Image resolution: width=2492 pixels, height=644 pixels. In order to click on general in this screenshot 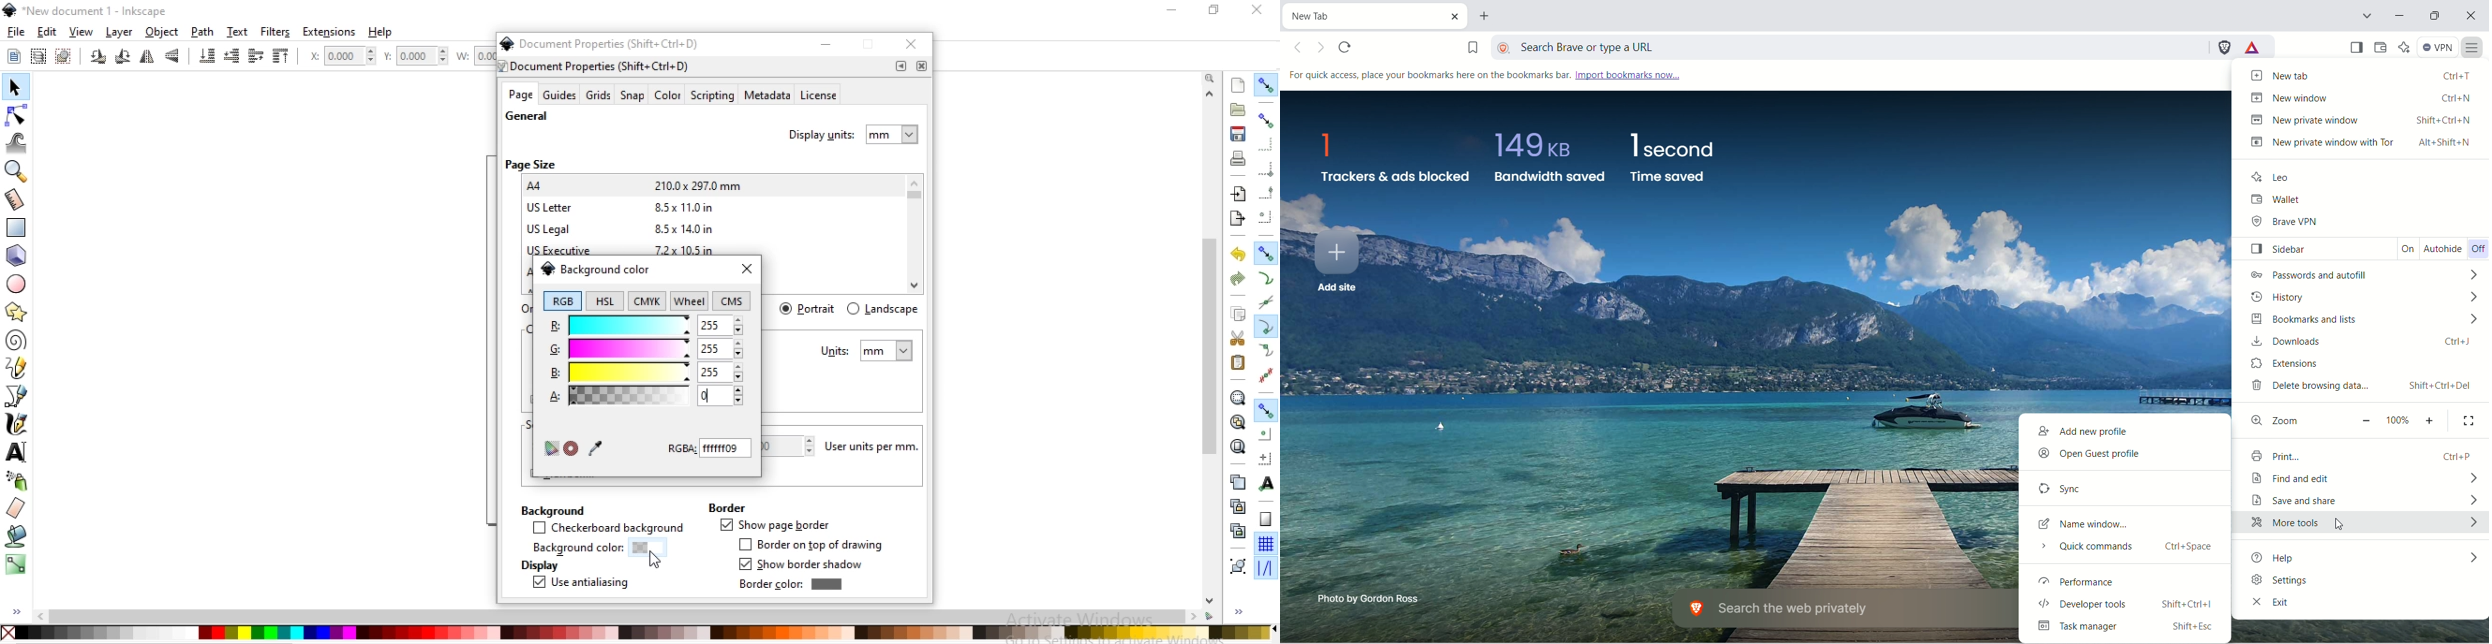, I will do `click(527, 117)`.